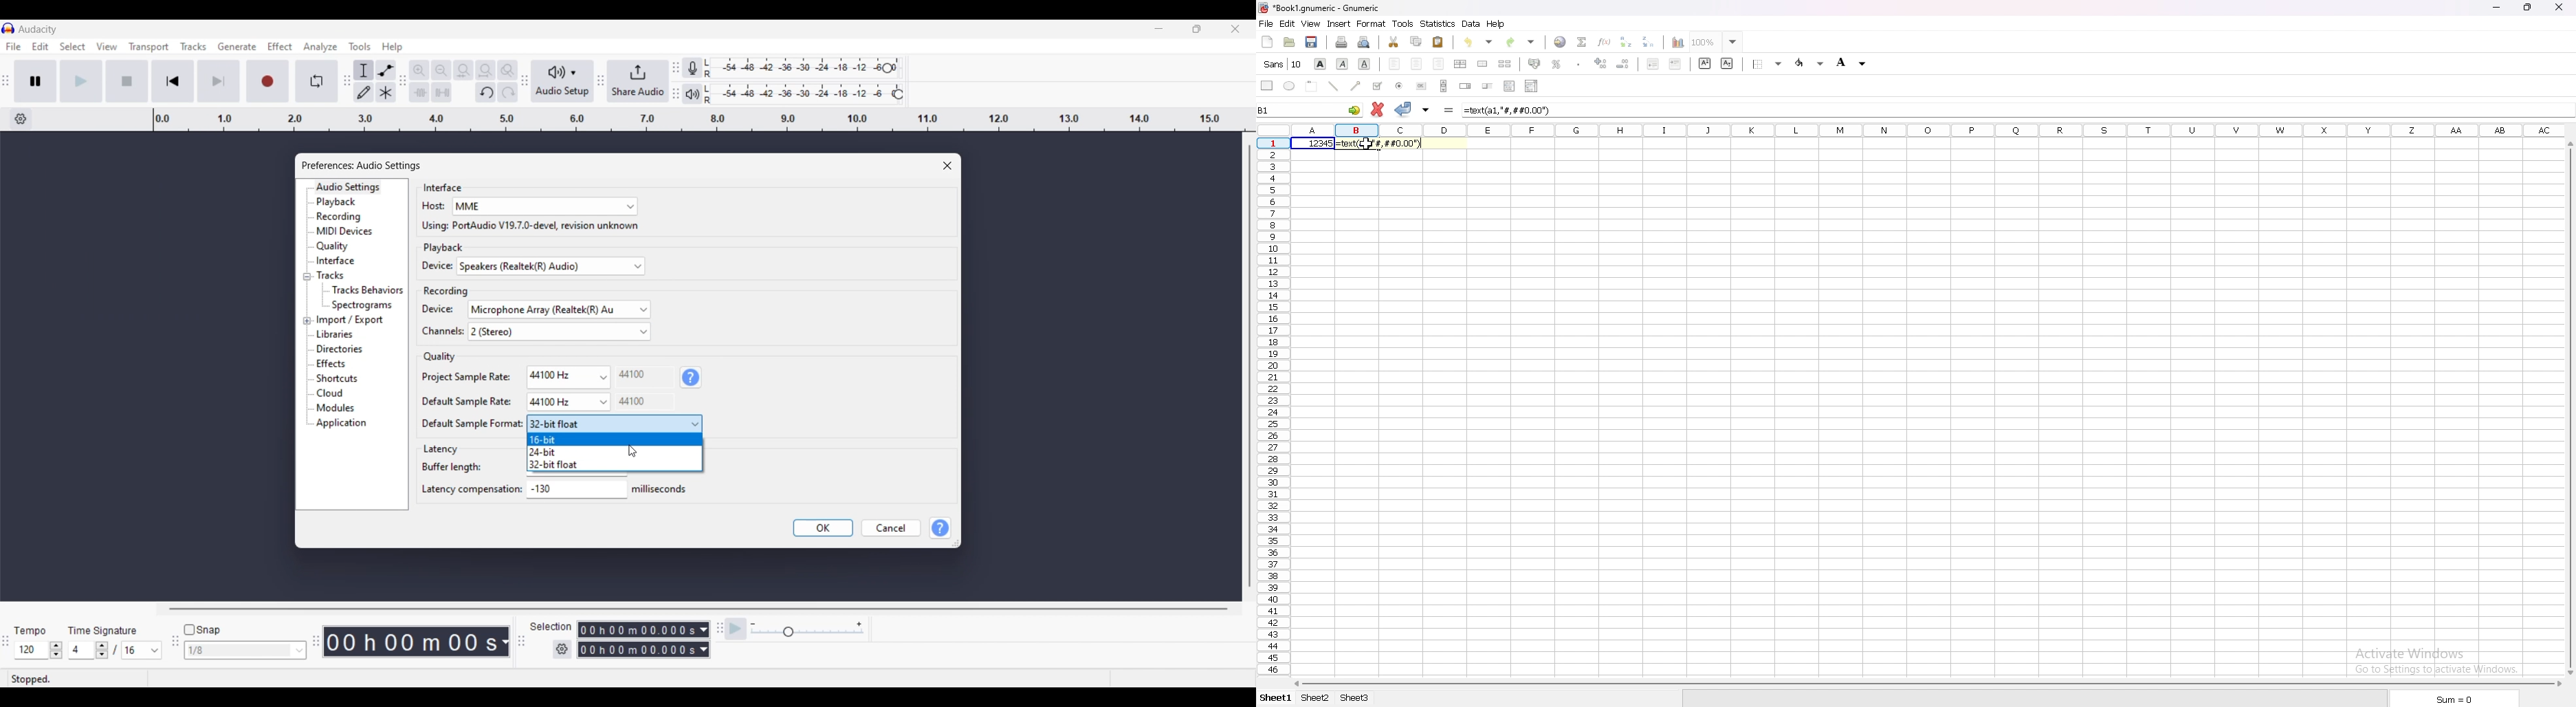 This screenshot has width=2576, height=728. I want to click on Fit selection to width, so click(463, 71).